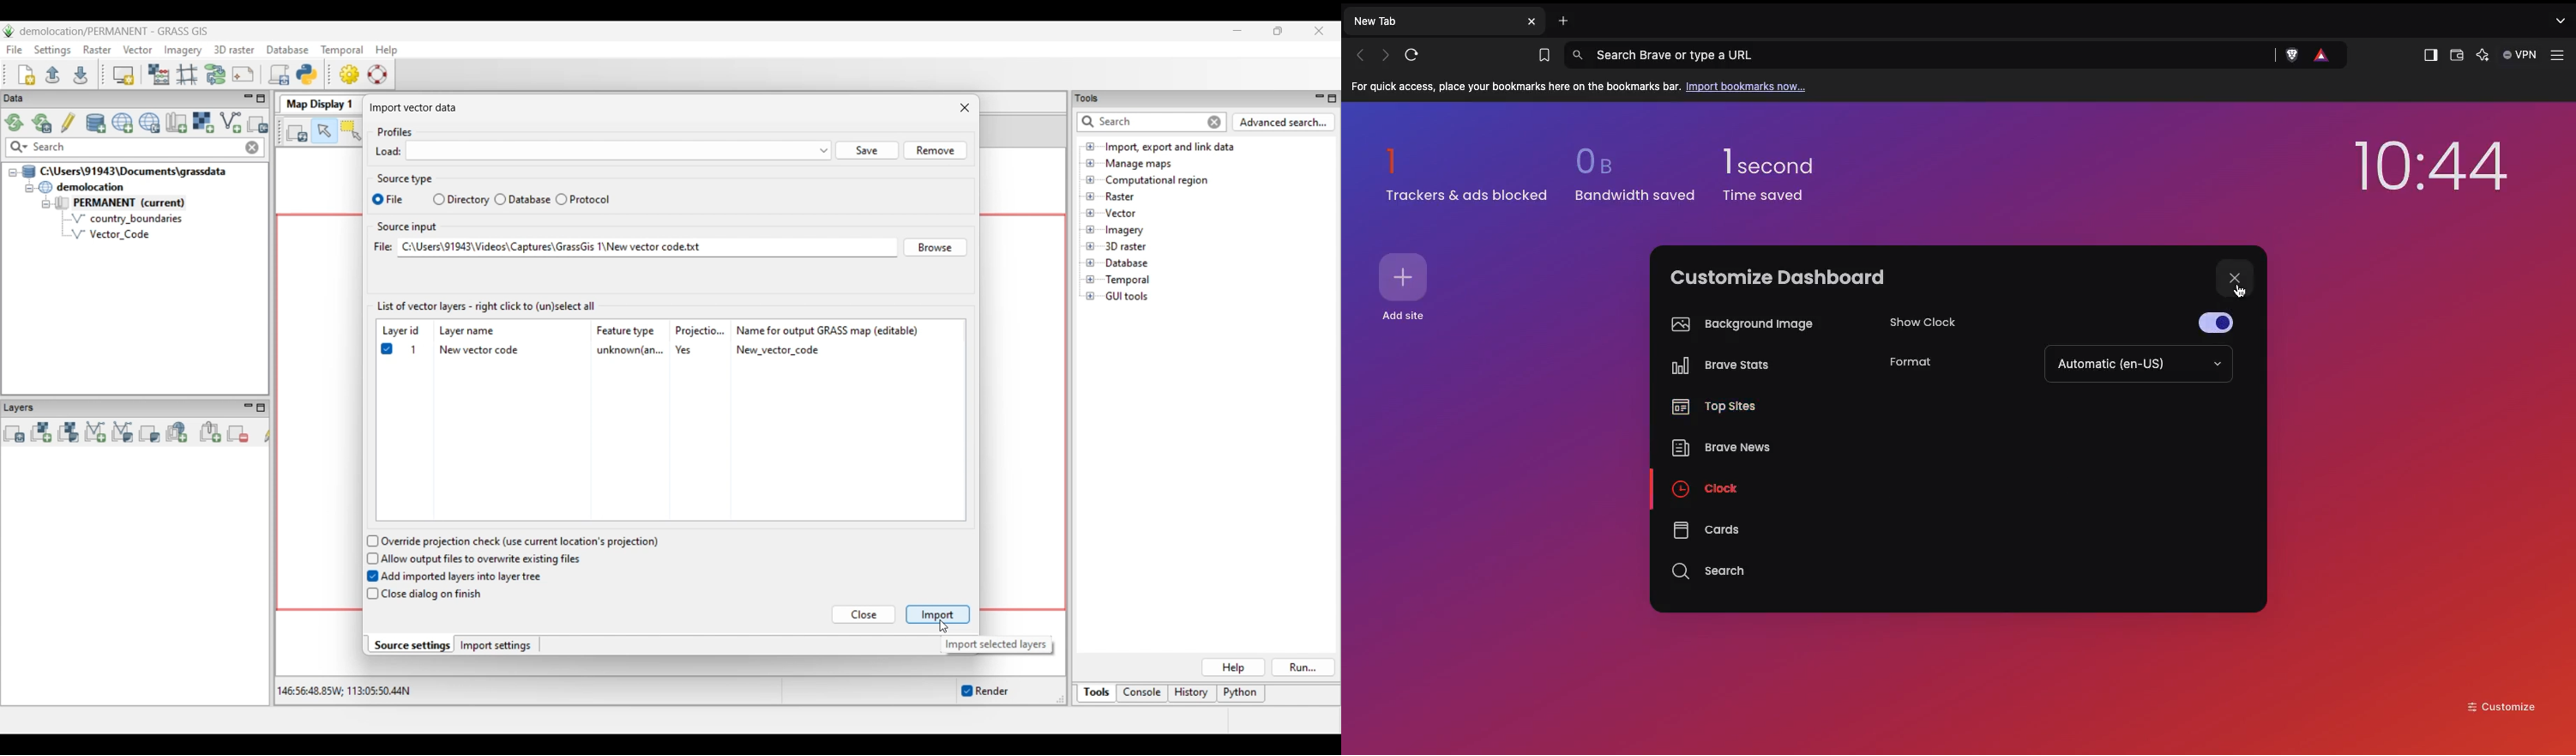 This screenshot has height=756, width=2576. I want to click on Brave shields, so click(2298, 56).